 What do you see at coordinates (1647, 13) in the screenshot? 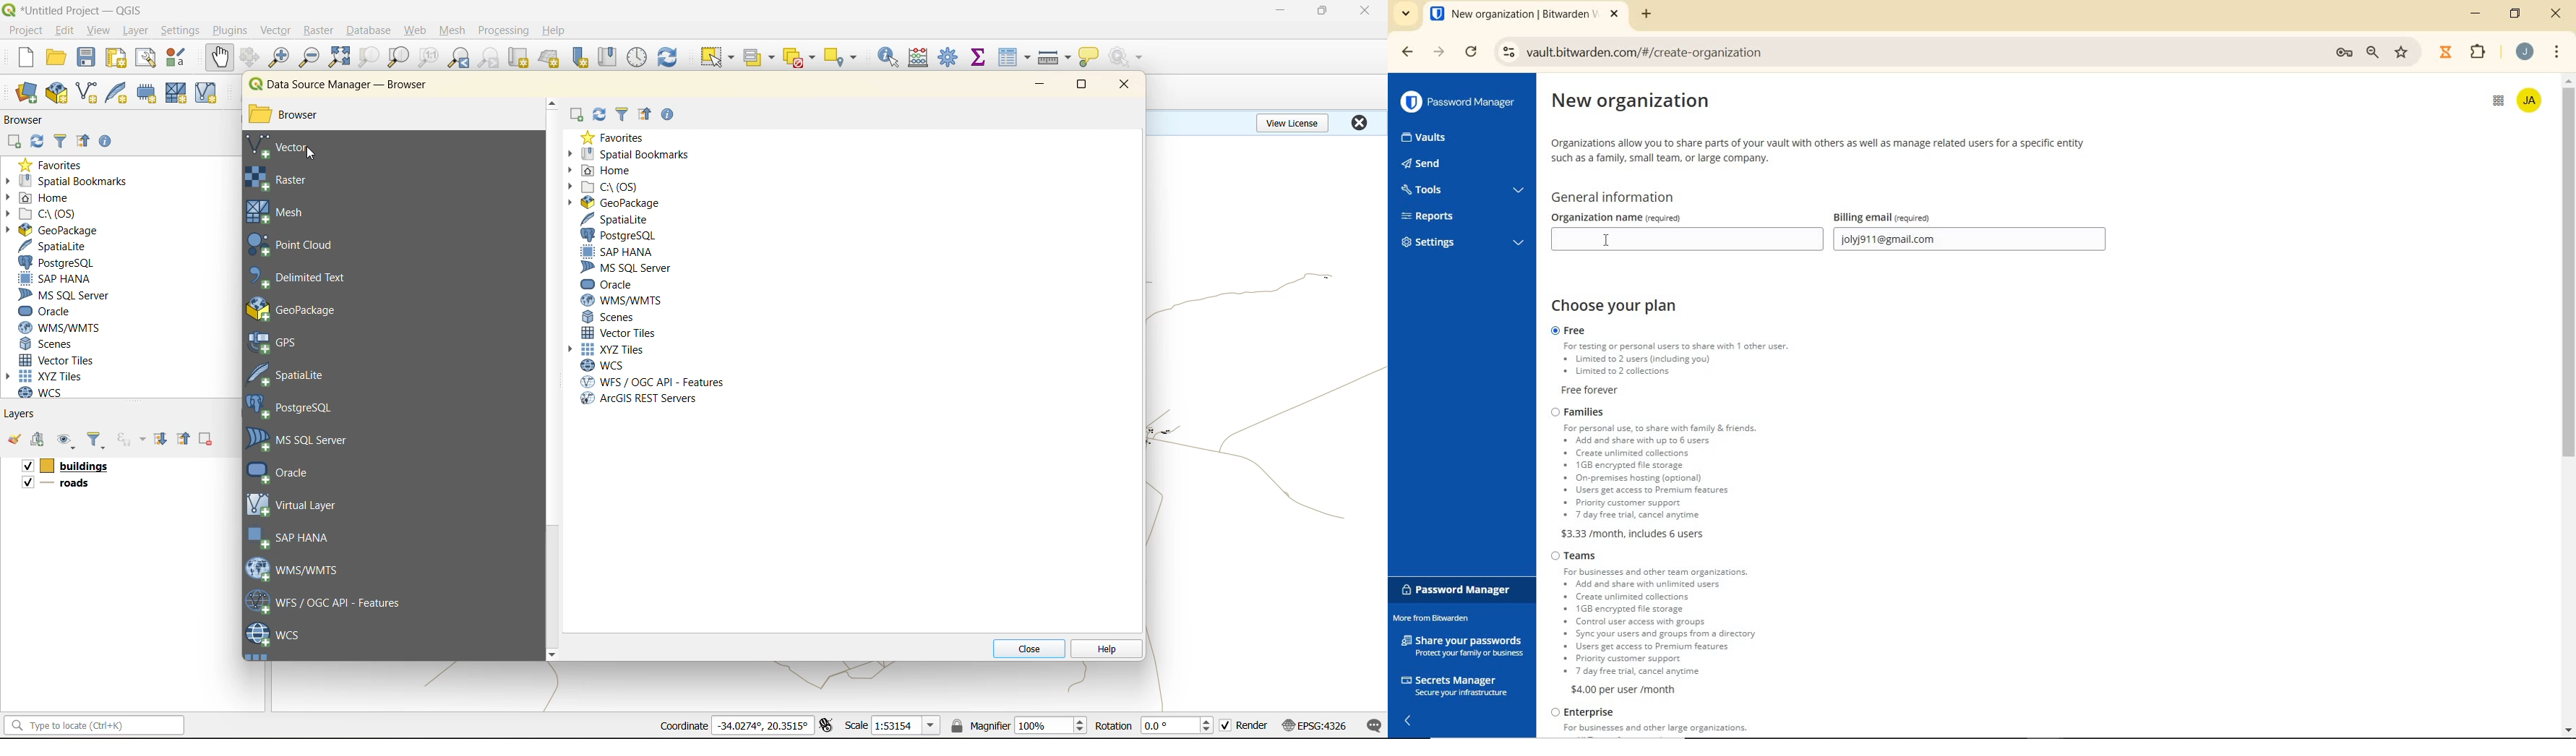
I see `add tab` at bounding box center [1647, 13].